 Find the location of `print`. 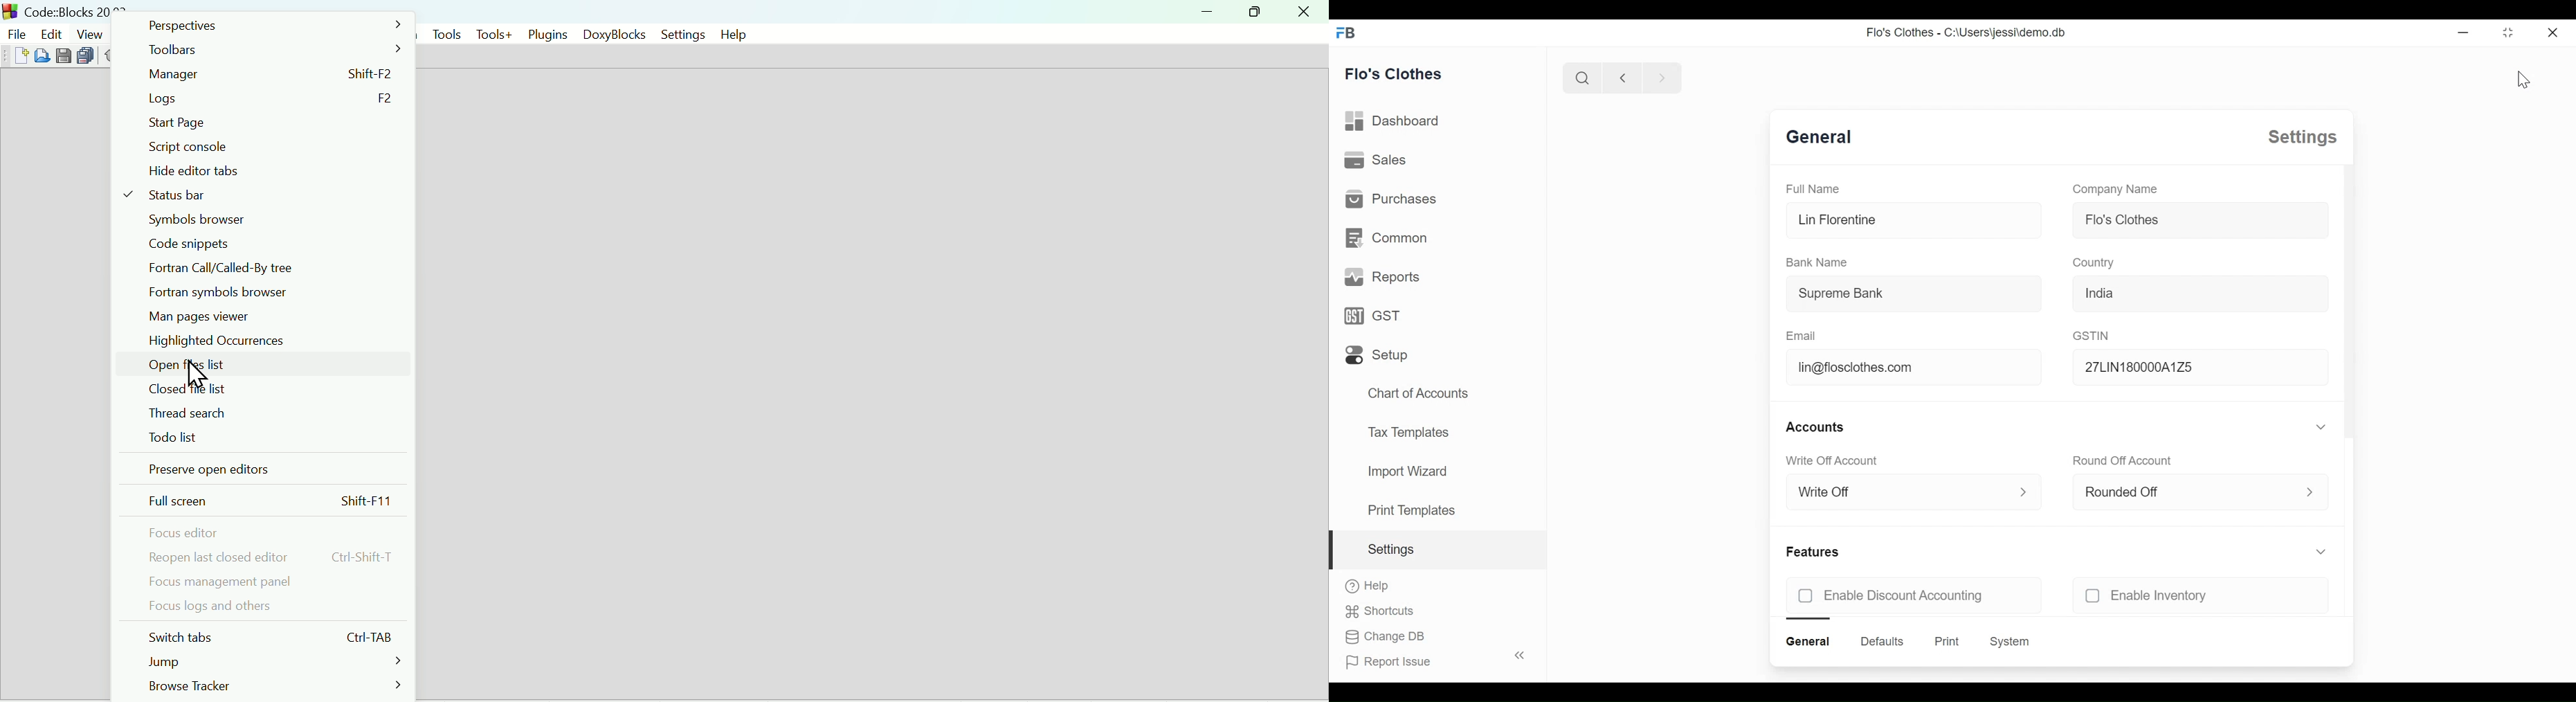

print is located at coordinates (1947, 641).